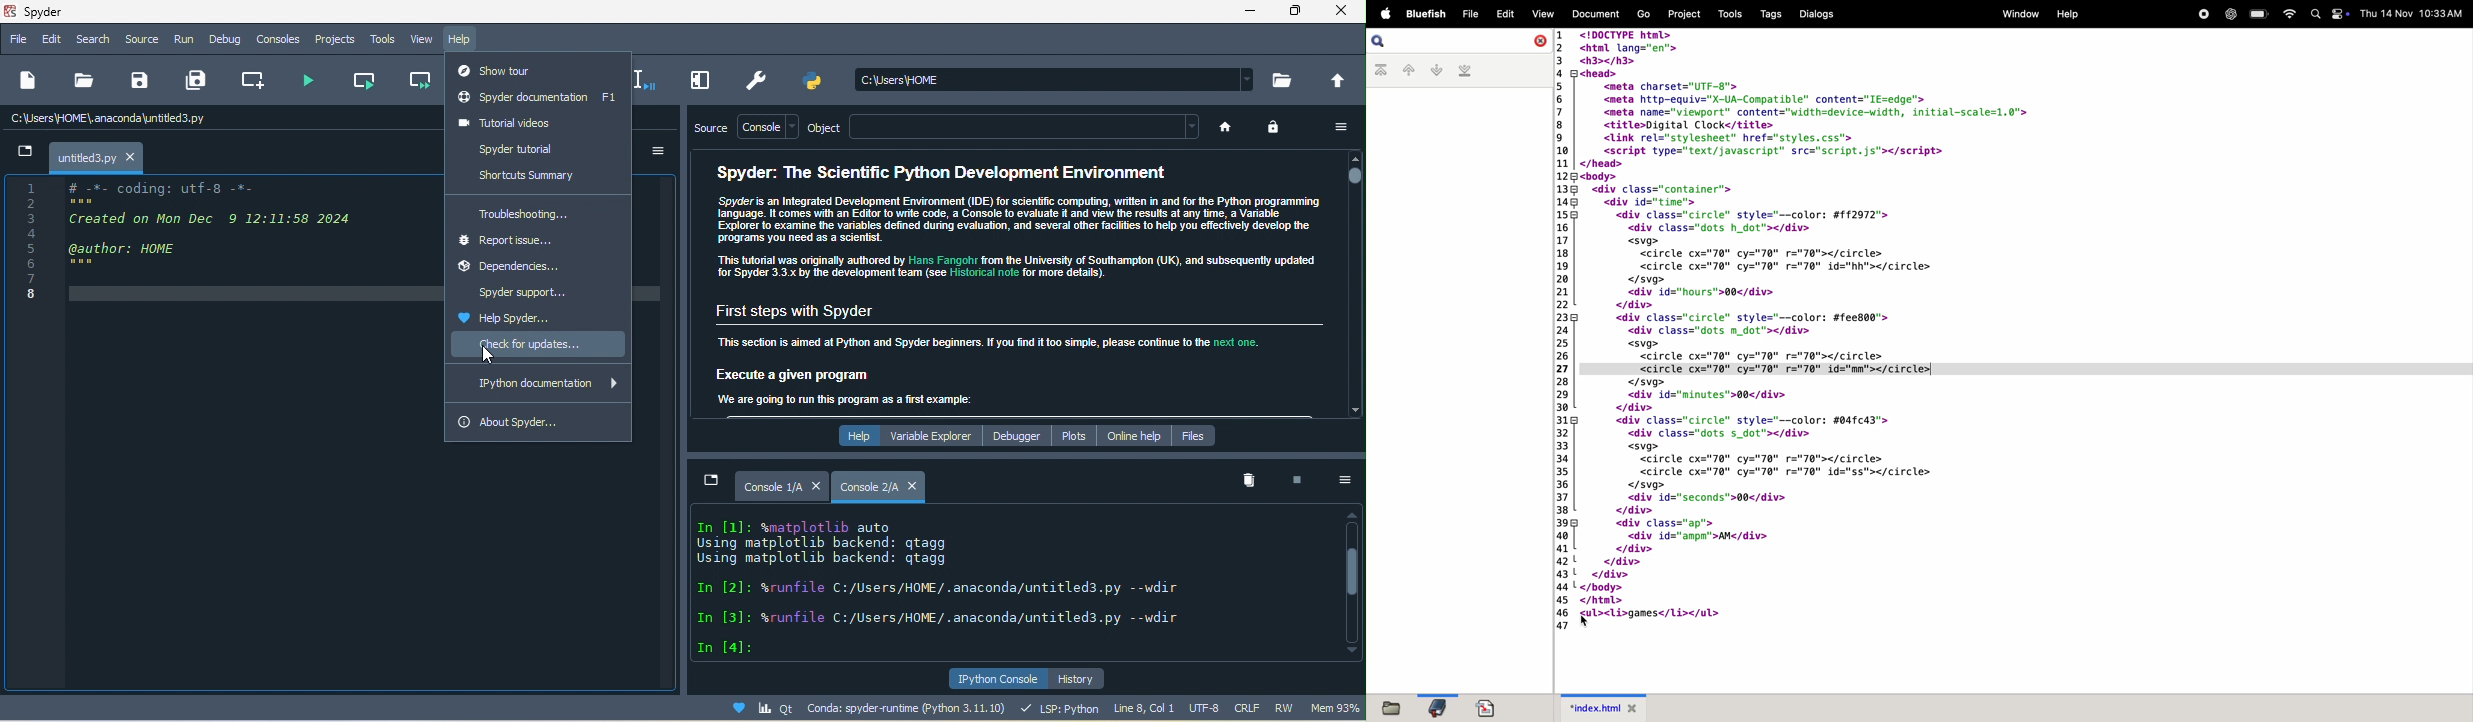 The width and height of the screenshot is (2492, 728). I want to click on spyder documentation, so click(533, 100).